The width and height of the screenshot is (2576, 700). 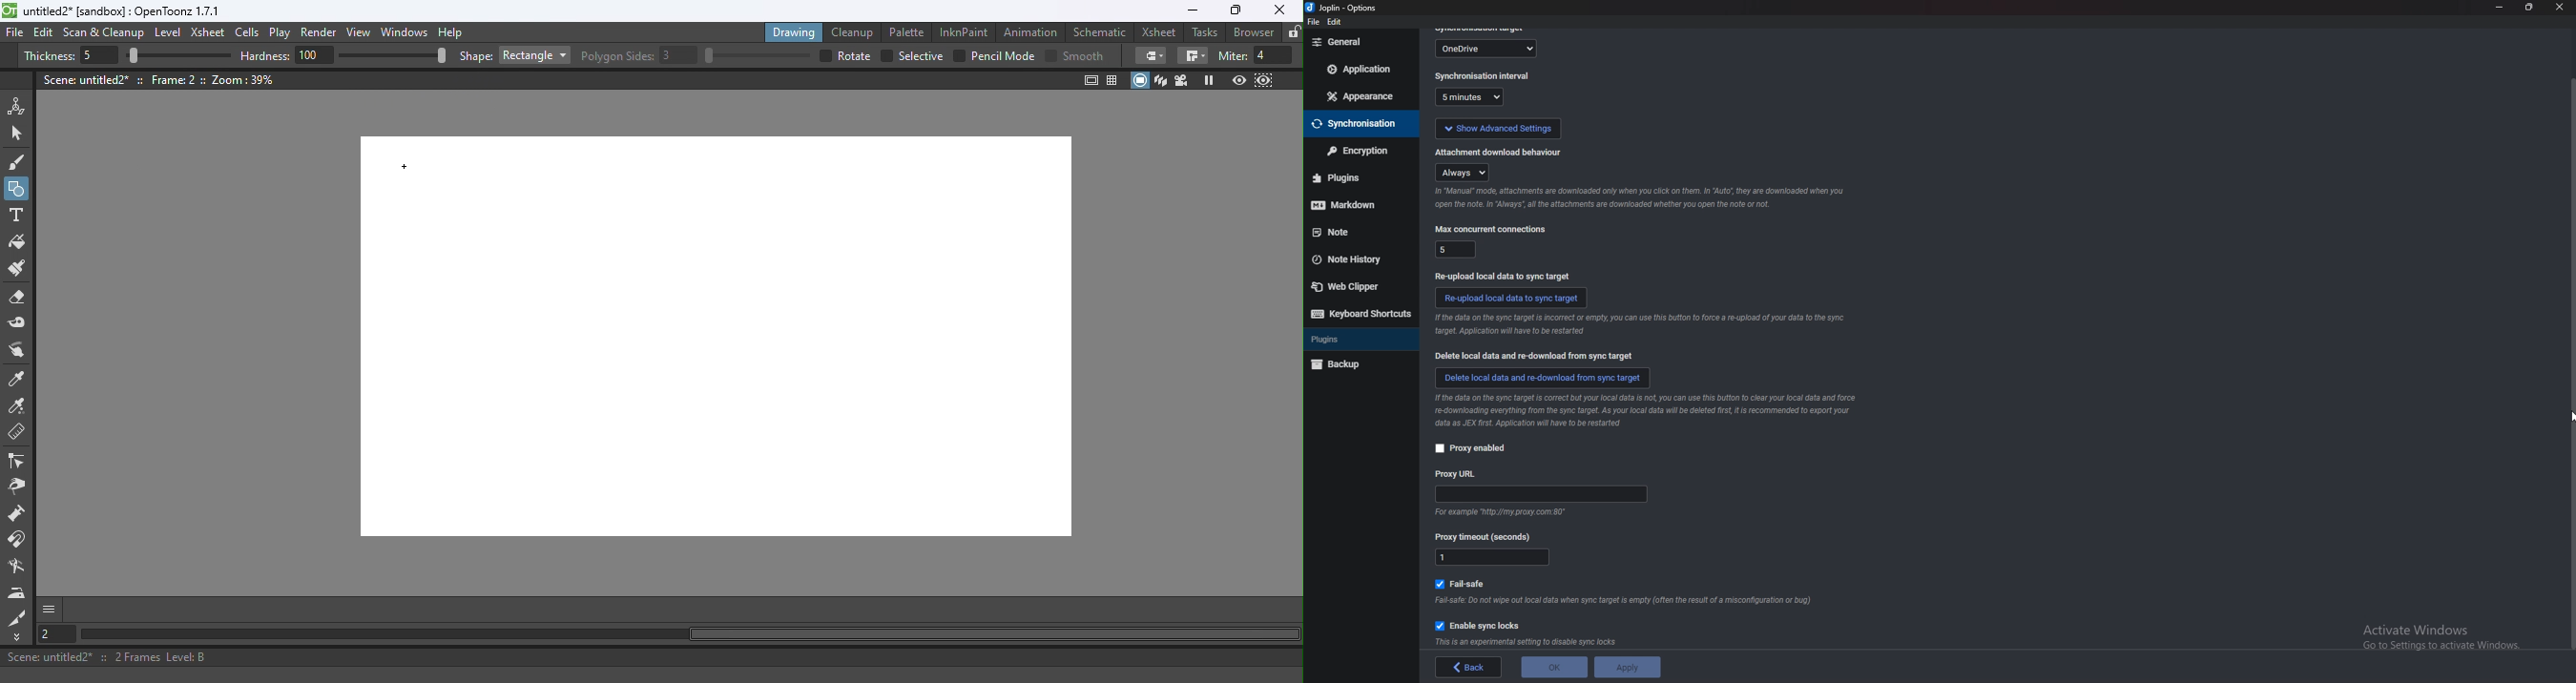 What do you see at coordinates (823, 55) in the screenshot?
I see `checkbox` at bounding box center [823, 55].